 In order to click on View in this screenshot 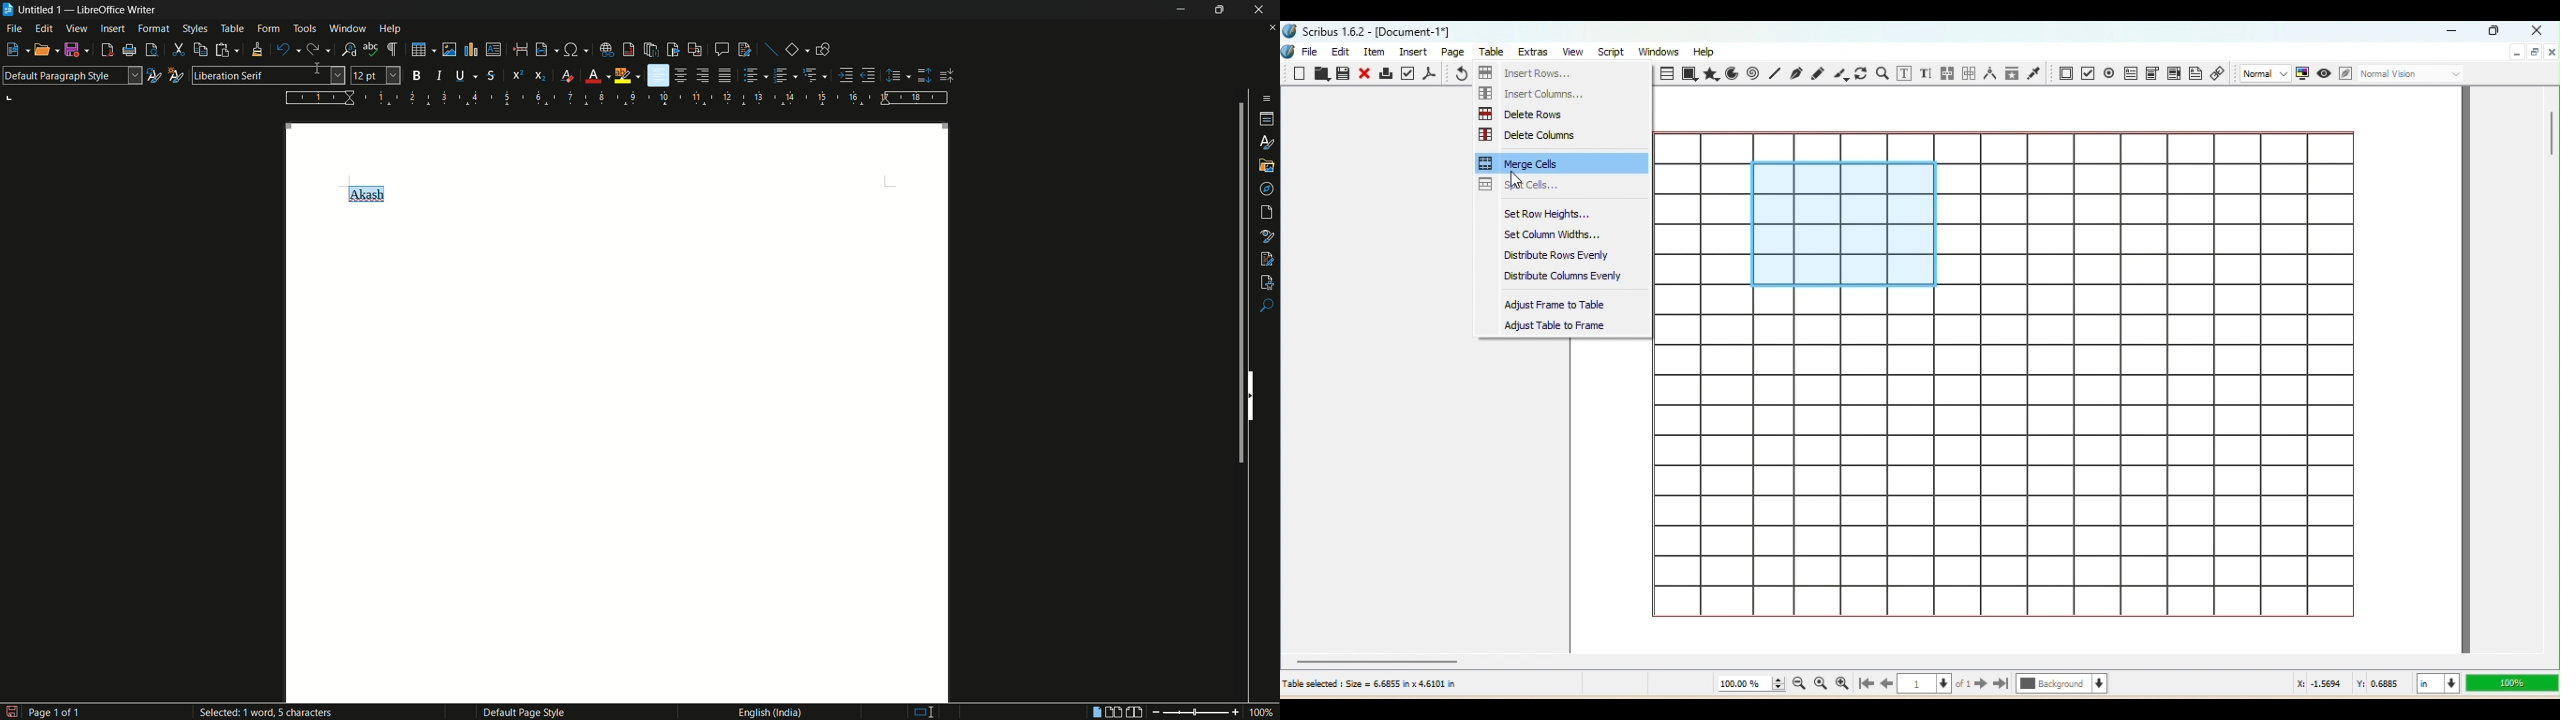, I will do `click(1570, 52)`.